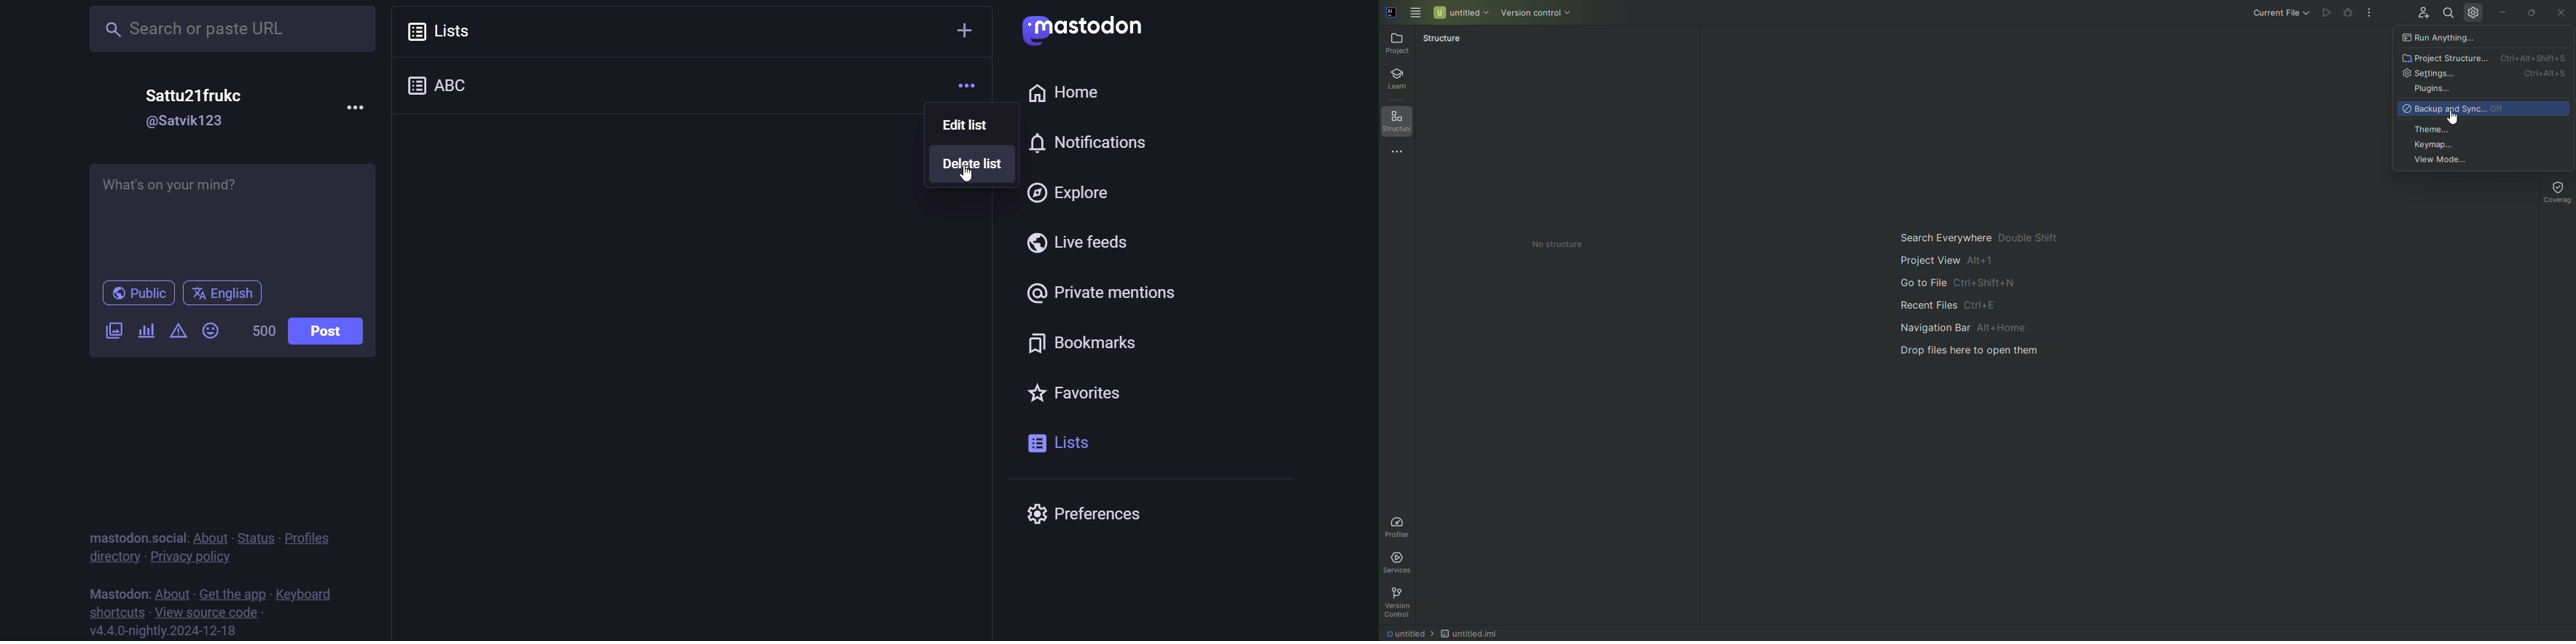  I want to click on private mention, so click(1101, 294).